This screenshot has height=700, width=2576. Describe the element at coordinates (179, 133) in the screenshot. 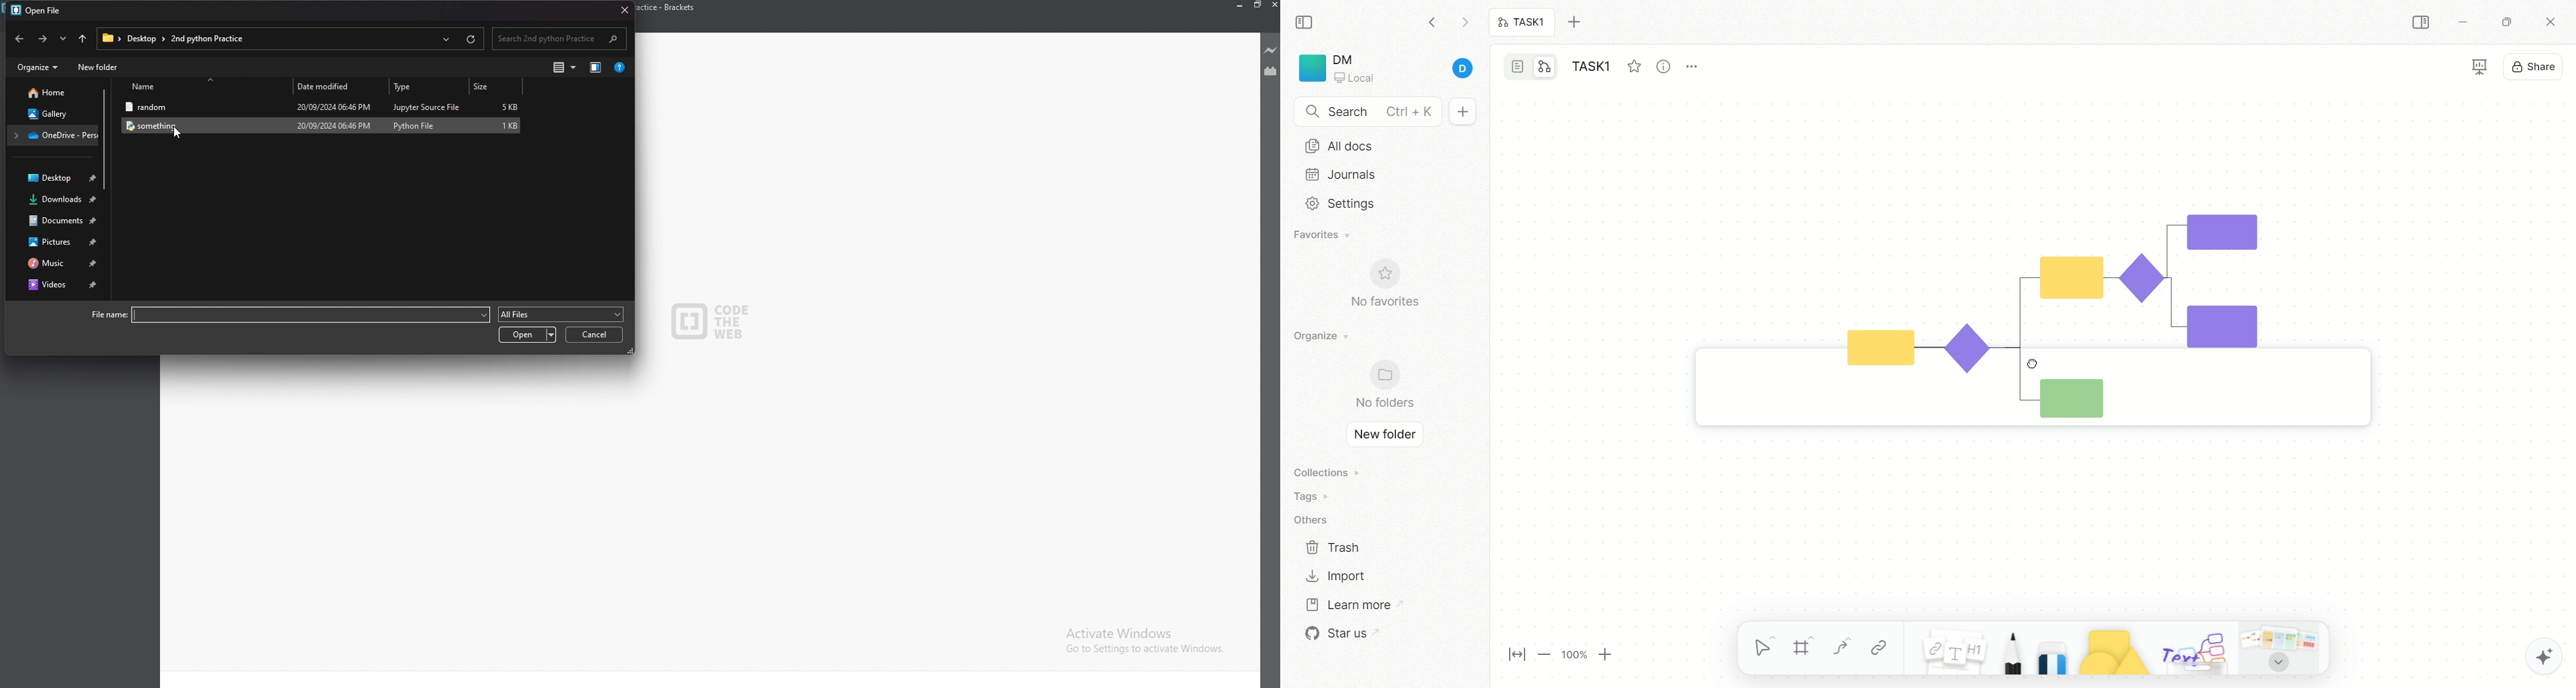

I see `cursor` at that location.